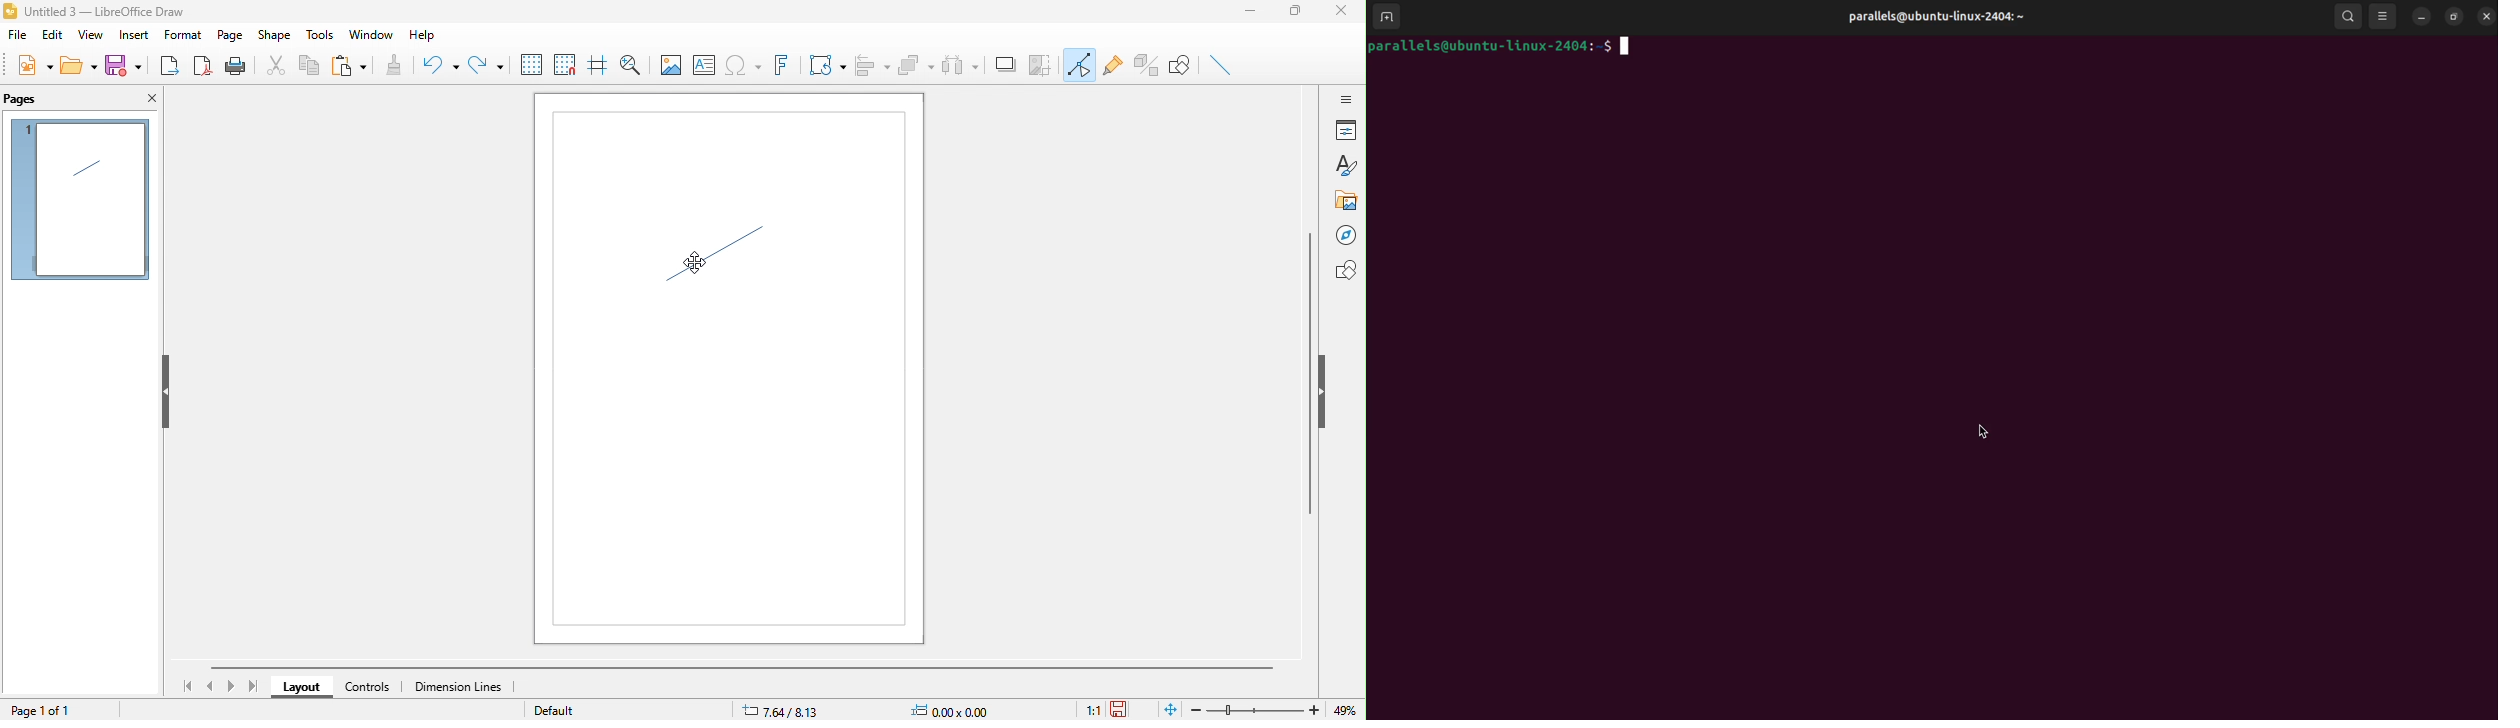 The image size is (2520, 728). What do you see at coordinates (1302, 14) in the screenshot?
I see `maximize` at bounding box center [1302, 14].